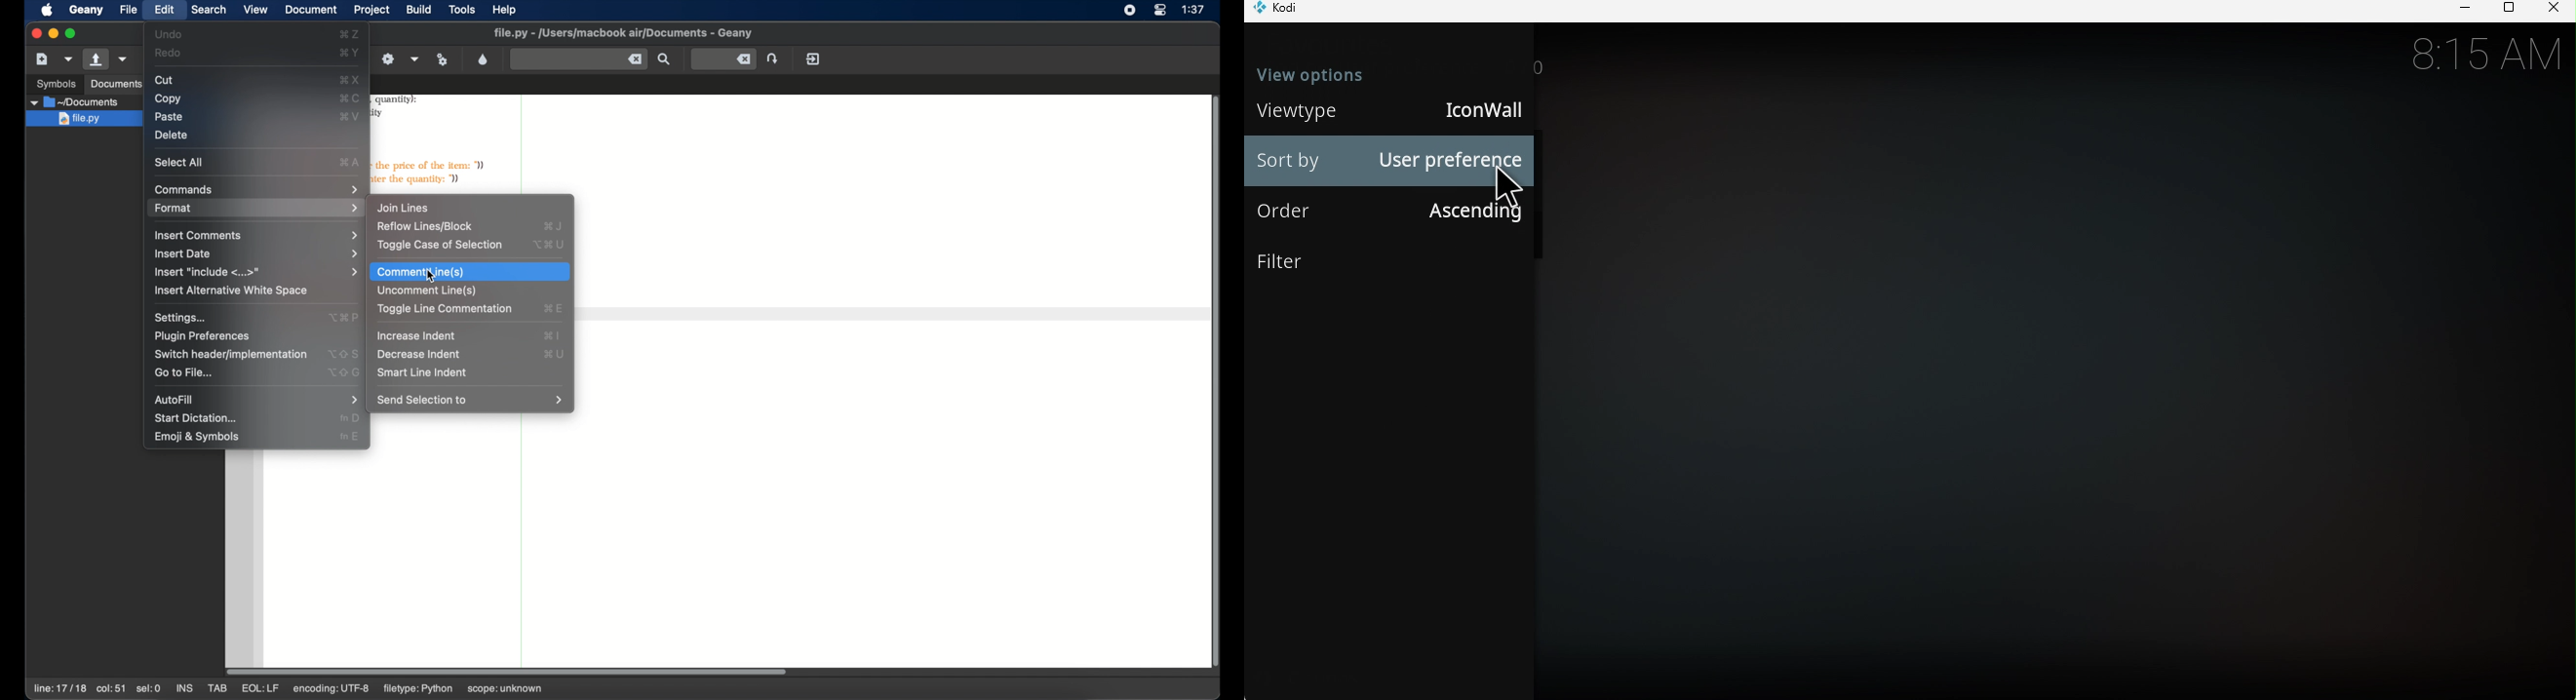  Describe the element at coordinates (184, 688) in the screenshot. I see `ins` at that location.